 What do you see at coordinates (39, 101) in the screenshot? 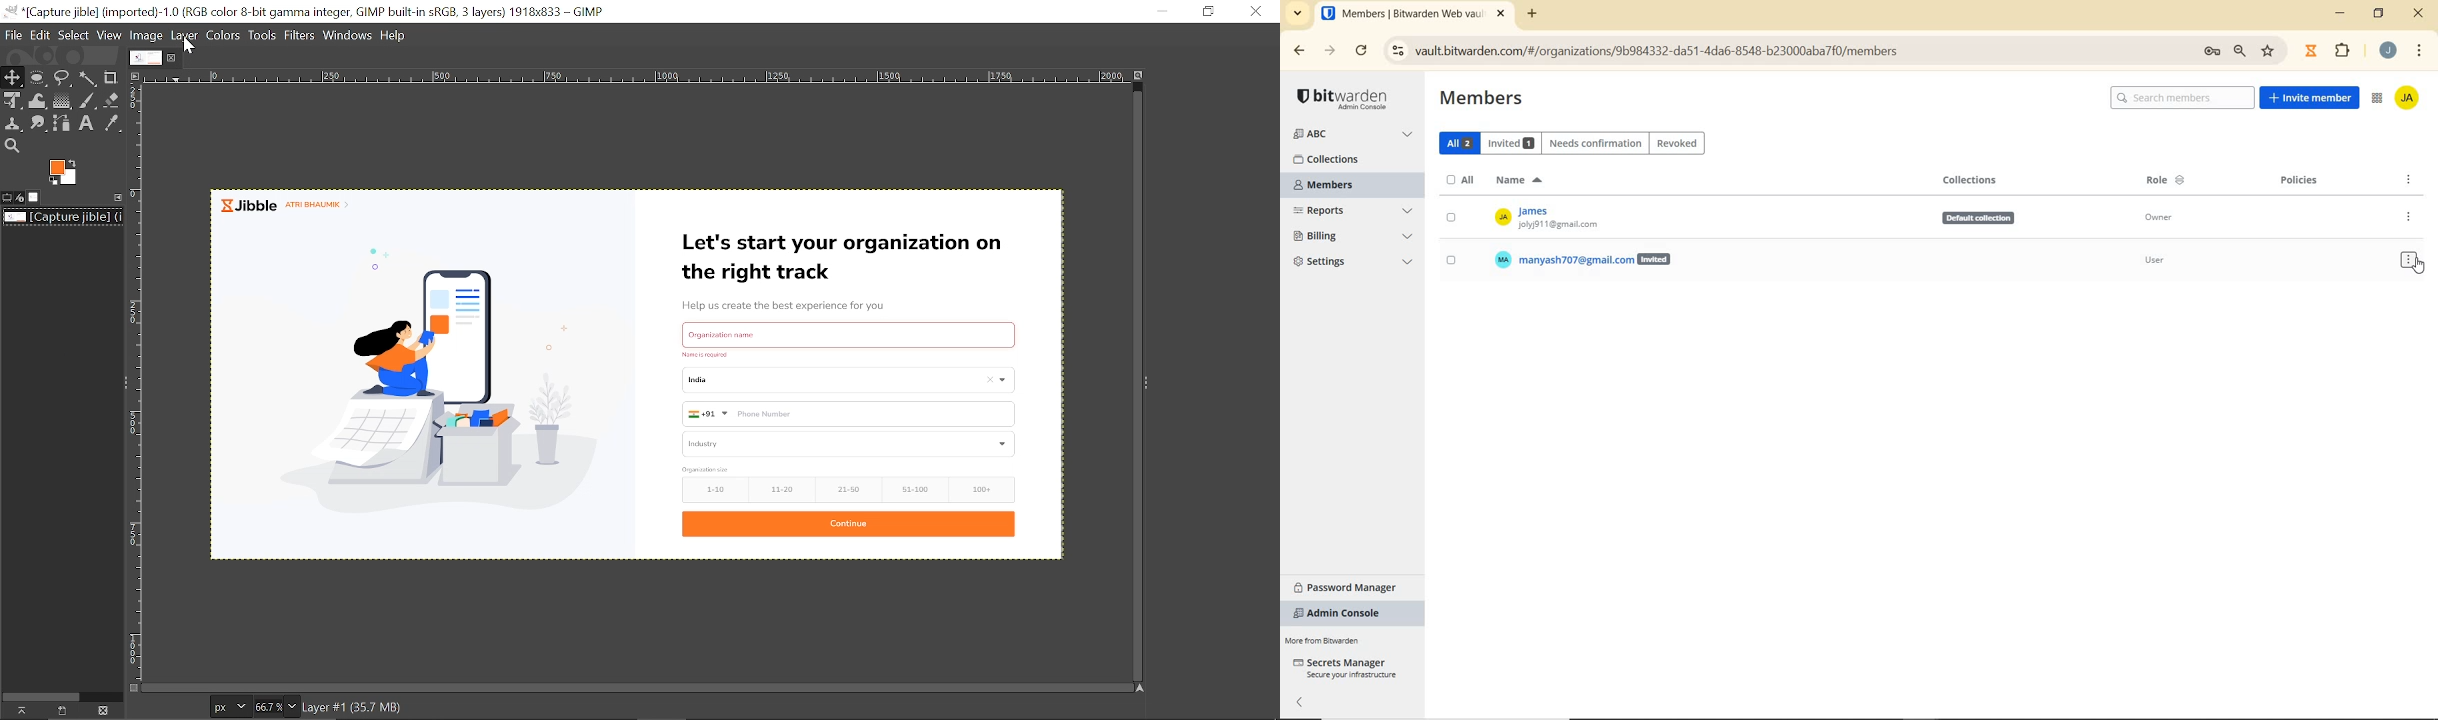
I see `Wrap text tool` at bounding box center [39, 101].